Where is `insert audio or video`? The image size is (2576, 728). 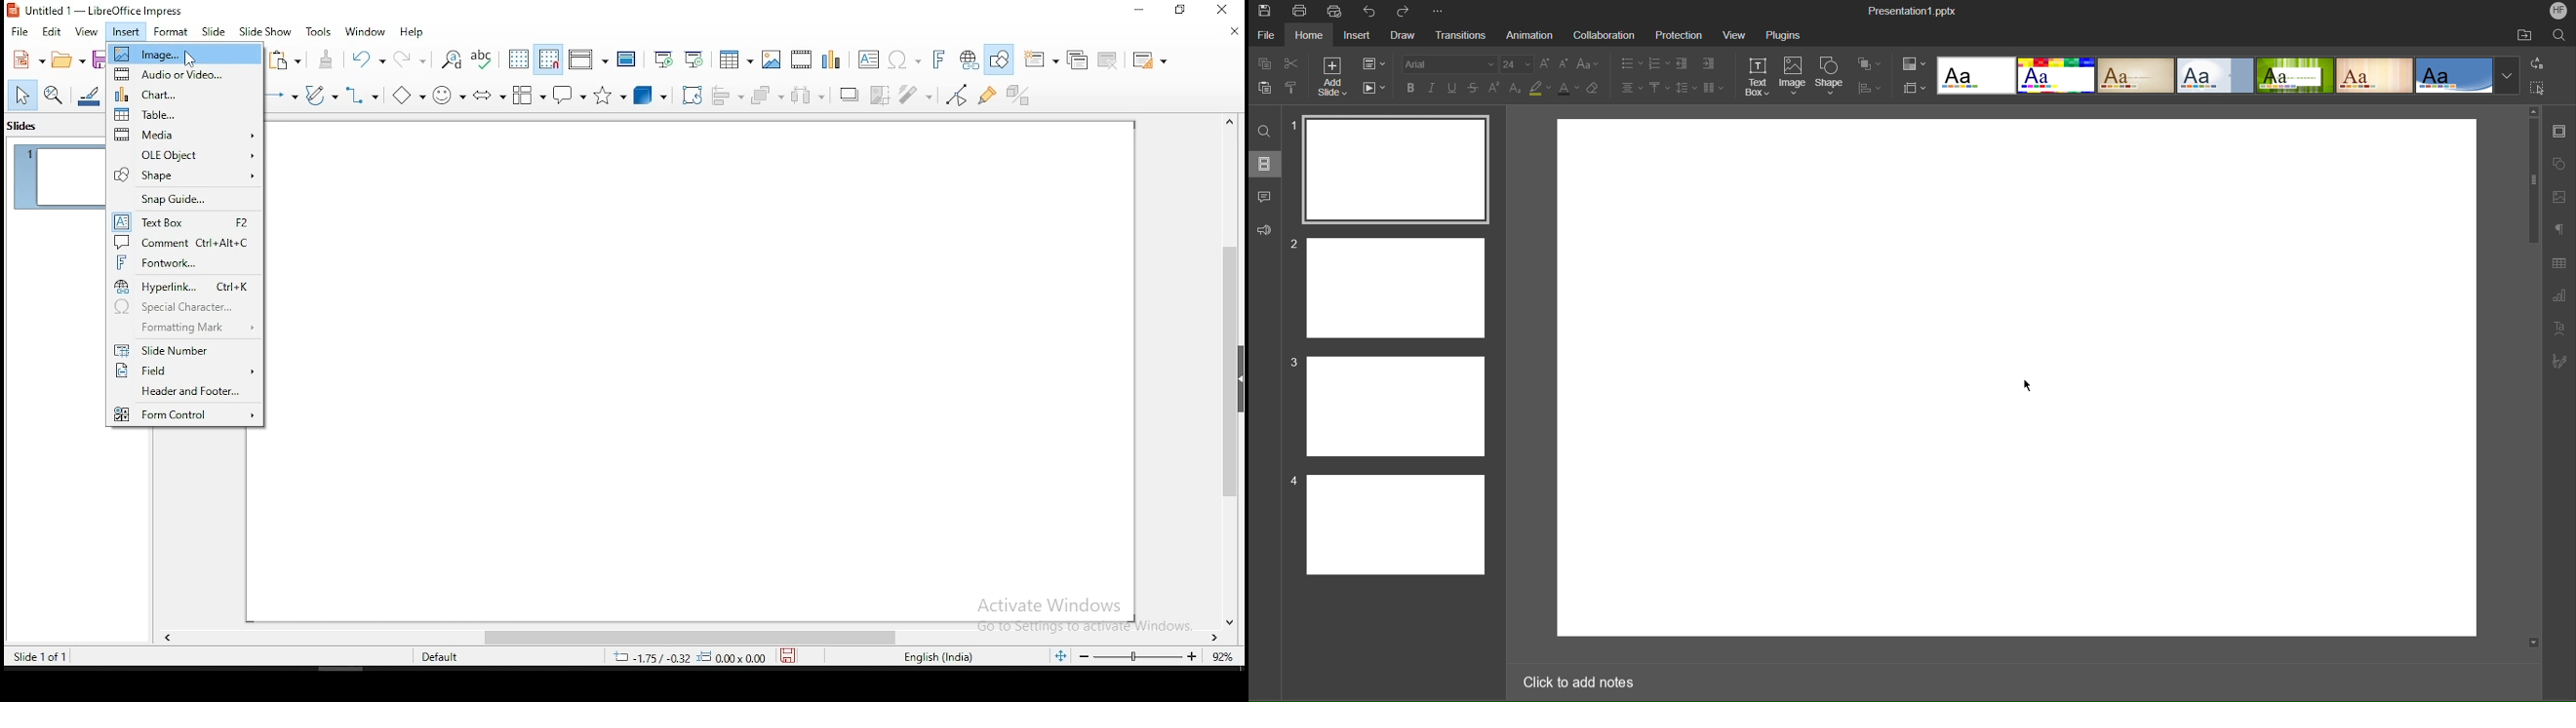 insert audio or video is located at coordinates (801, 56).